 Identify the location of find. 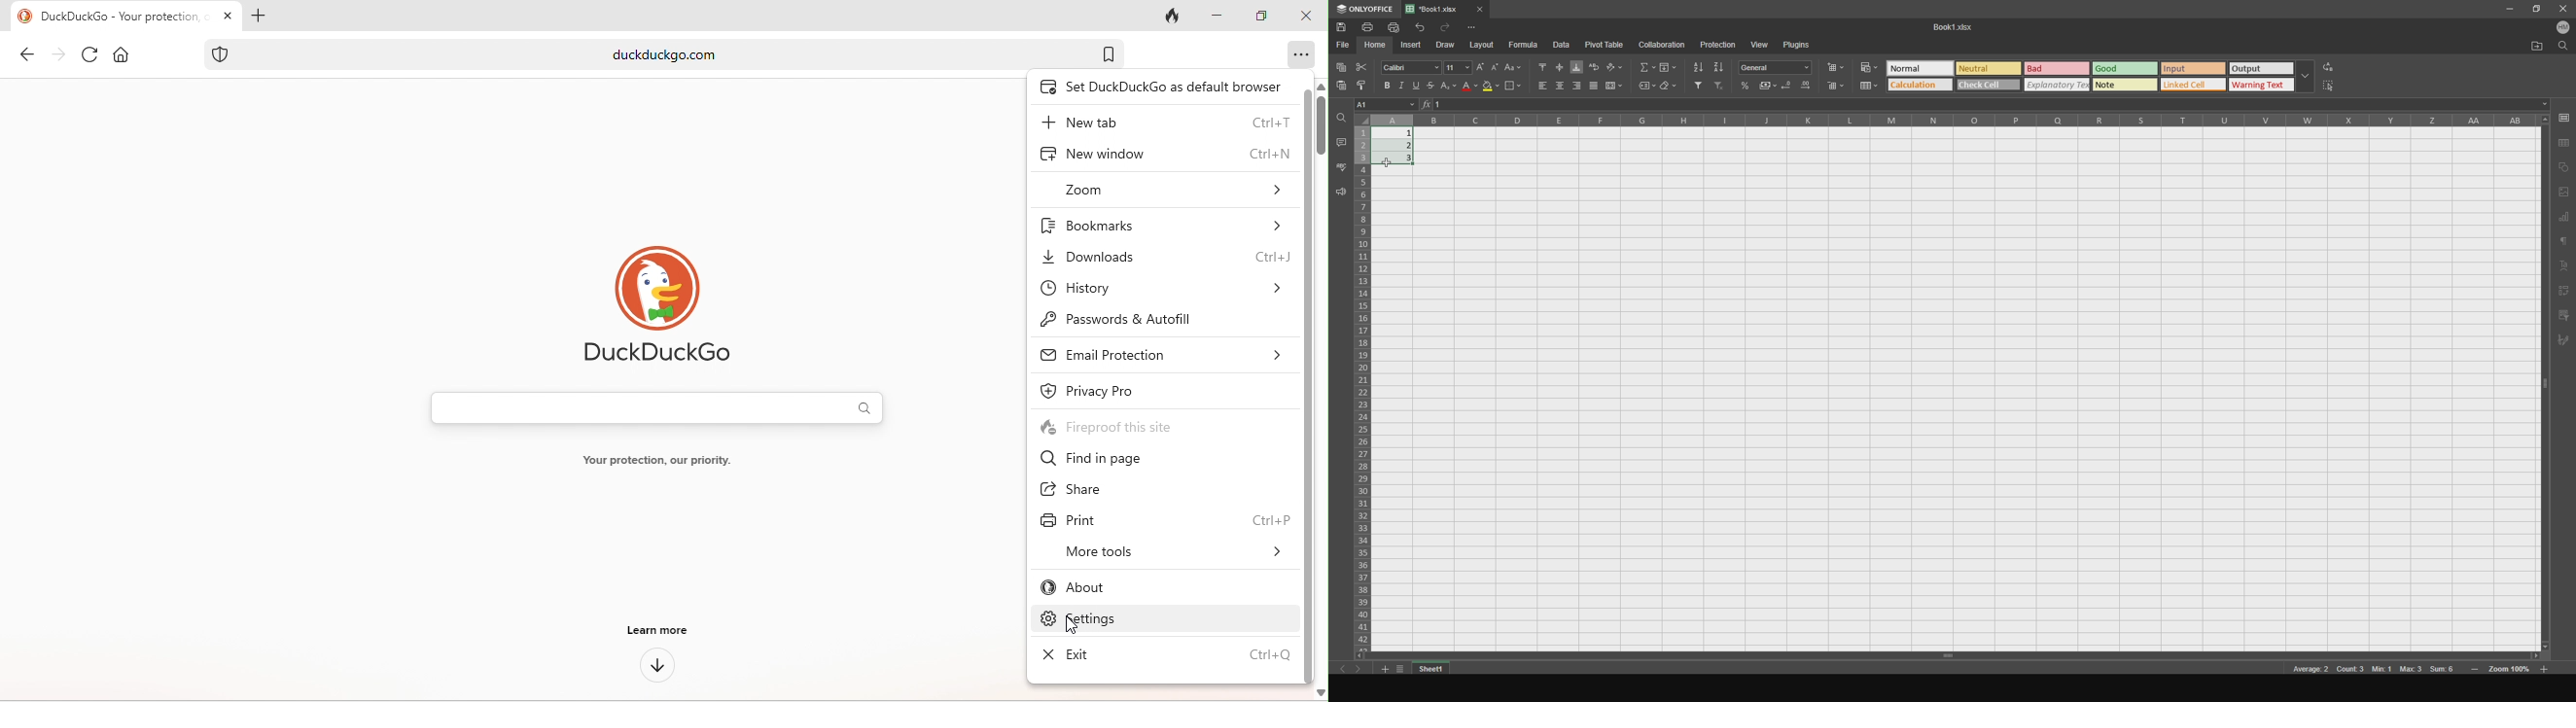
(1340, 118).